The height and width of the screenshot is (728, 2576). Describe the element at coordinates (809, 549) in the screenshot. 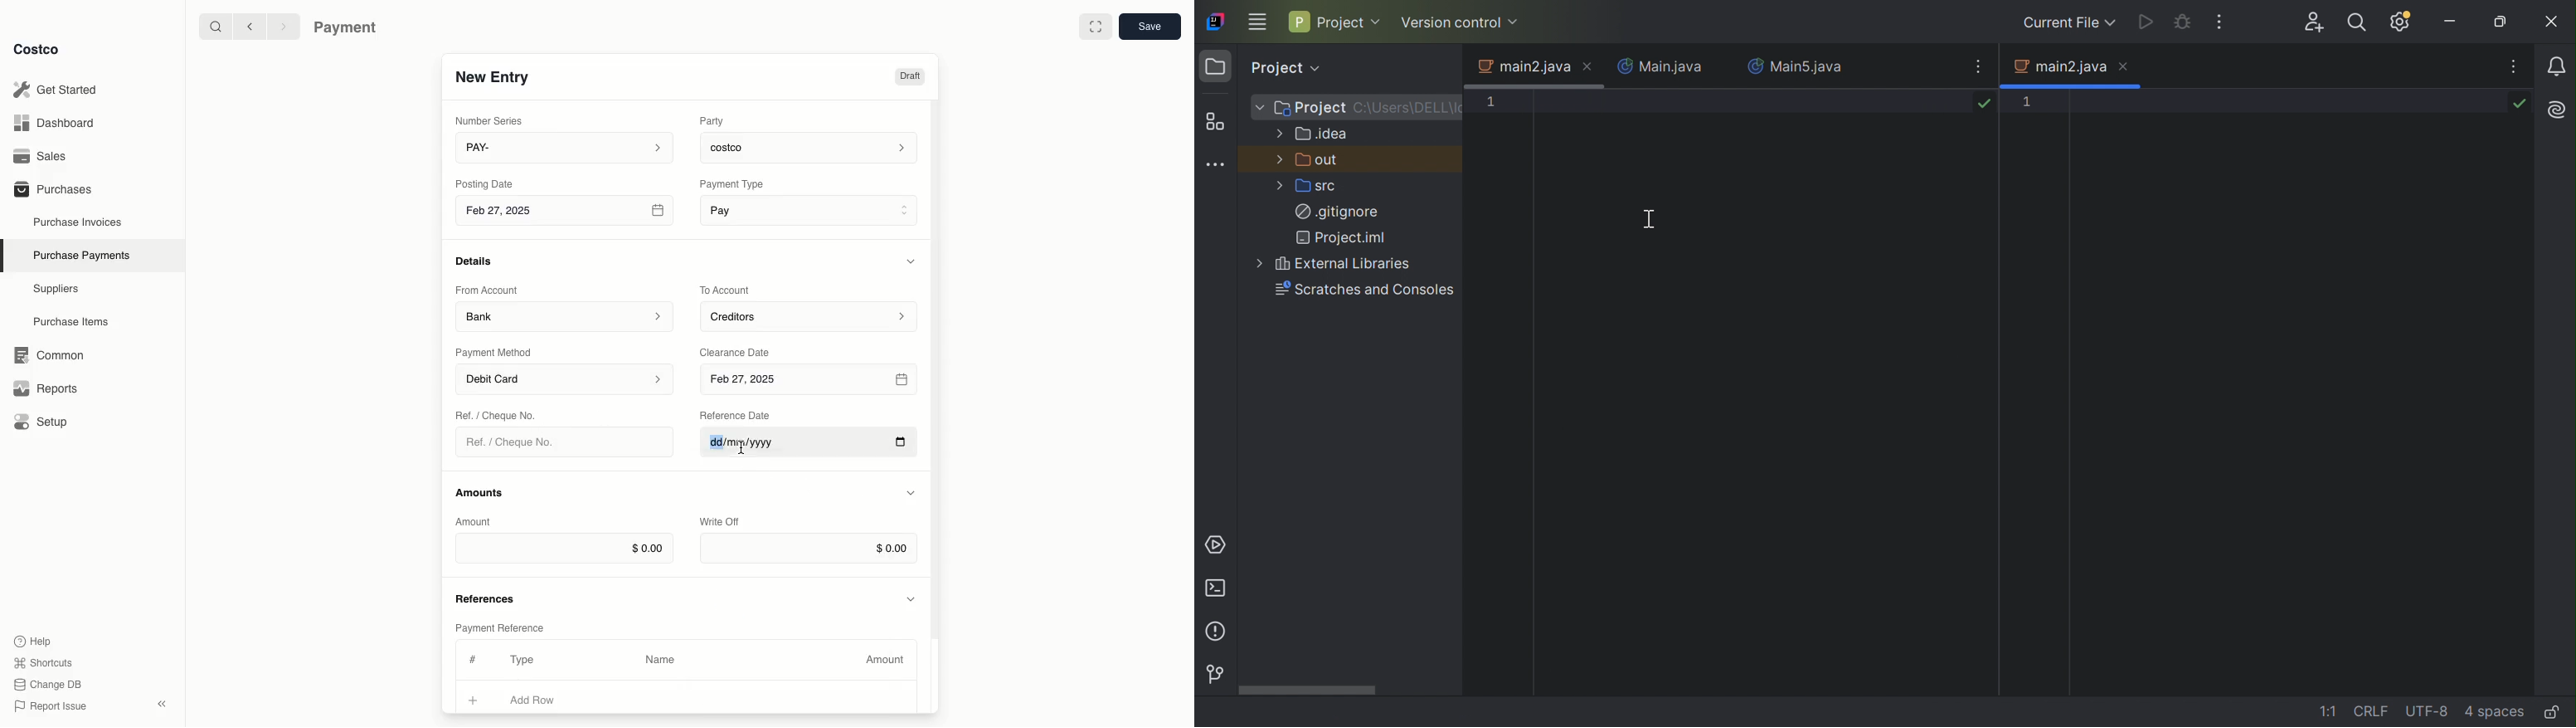

I see `$0.00` at that location.